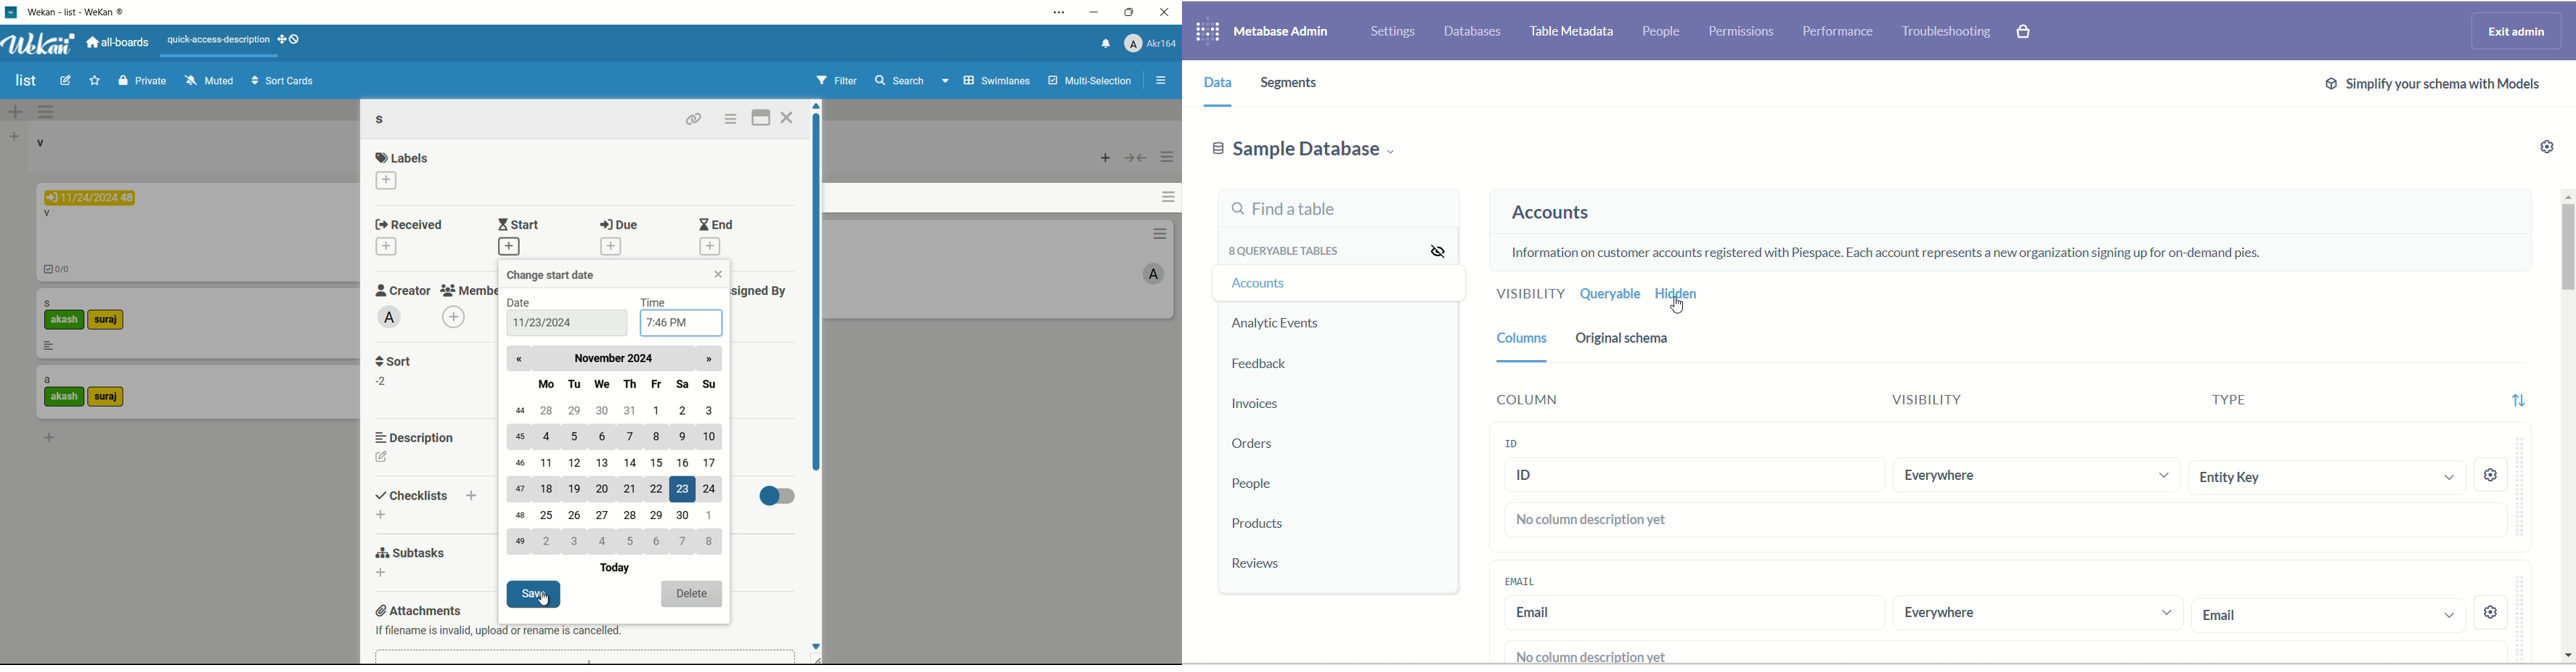 This screenshot has height=672, width=2576. Describe the element at coordinates (40, 44) in the screenshot. I see `app logo` at that location.